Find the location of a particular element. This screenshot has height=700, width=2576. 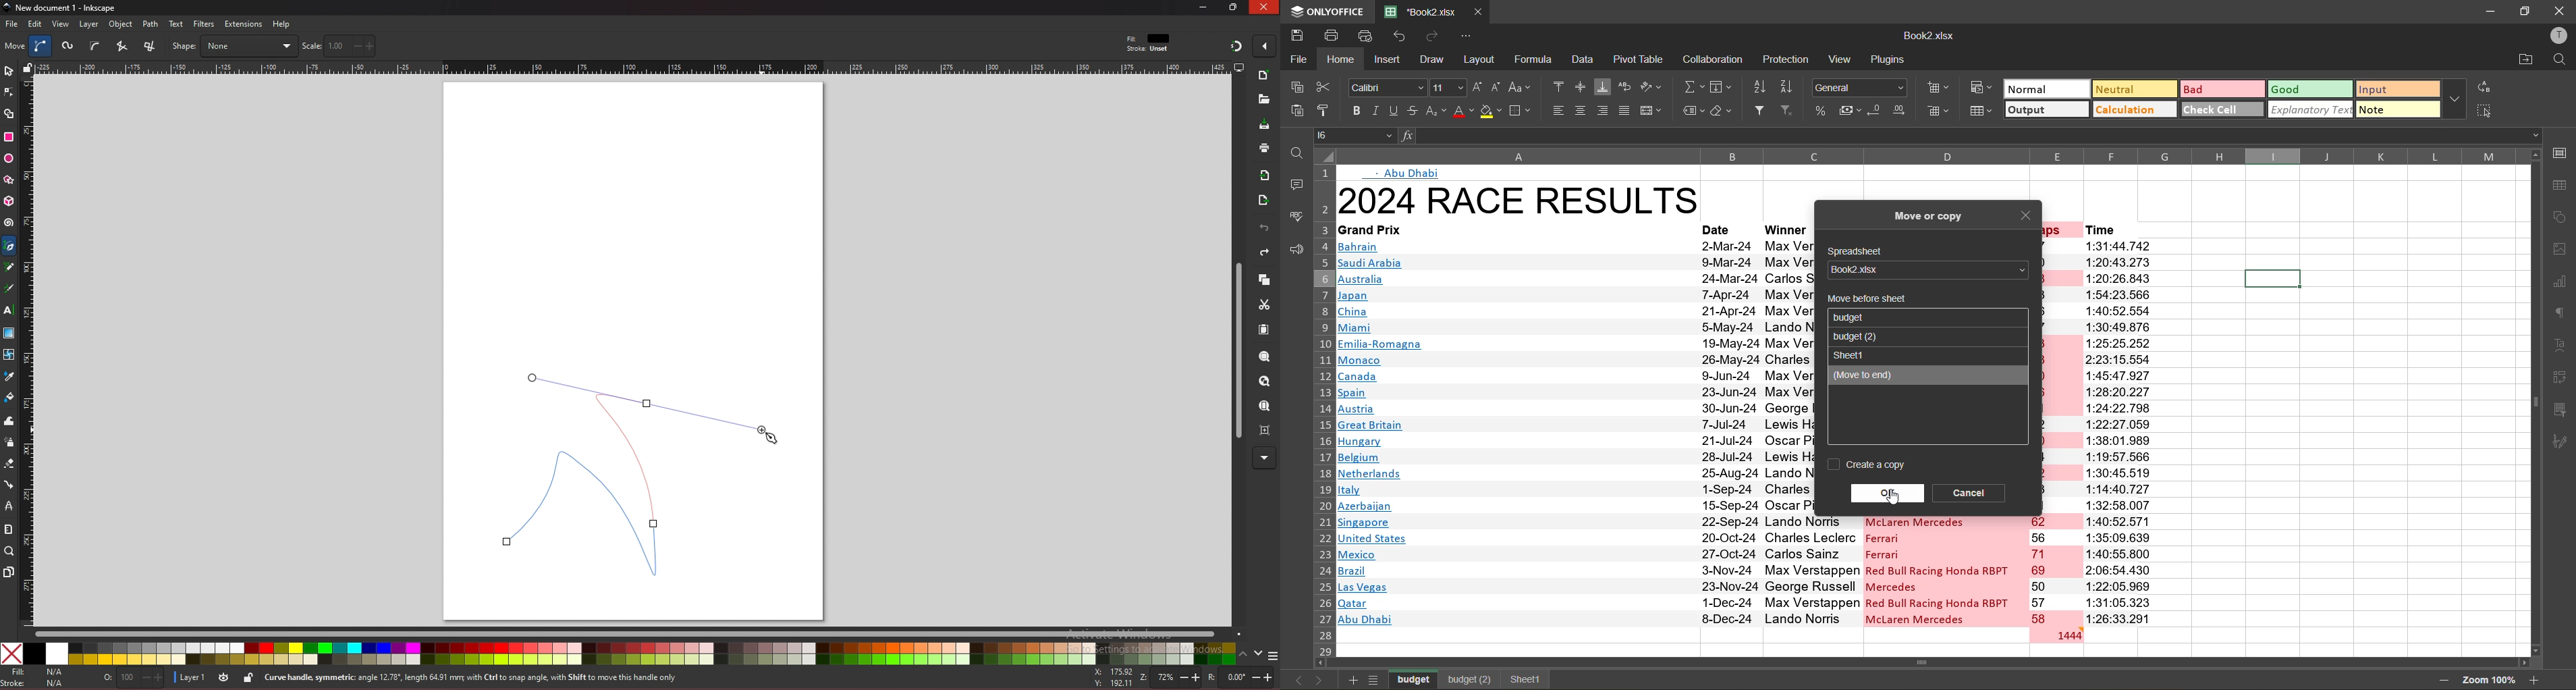

insert cells is located at coordinates (1940, 90).